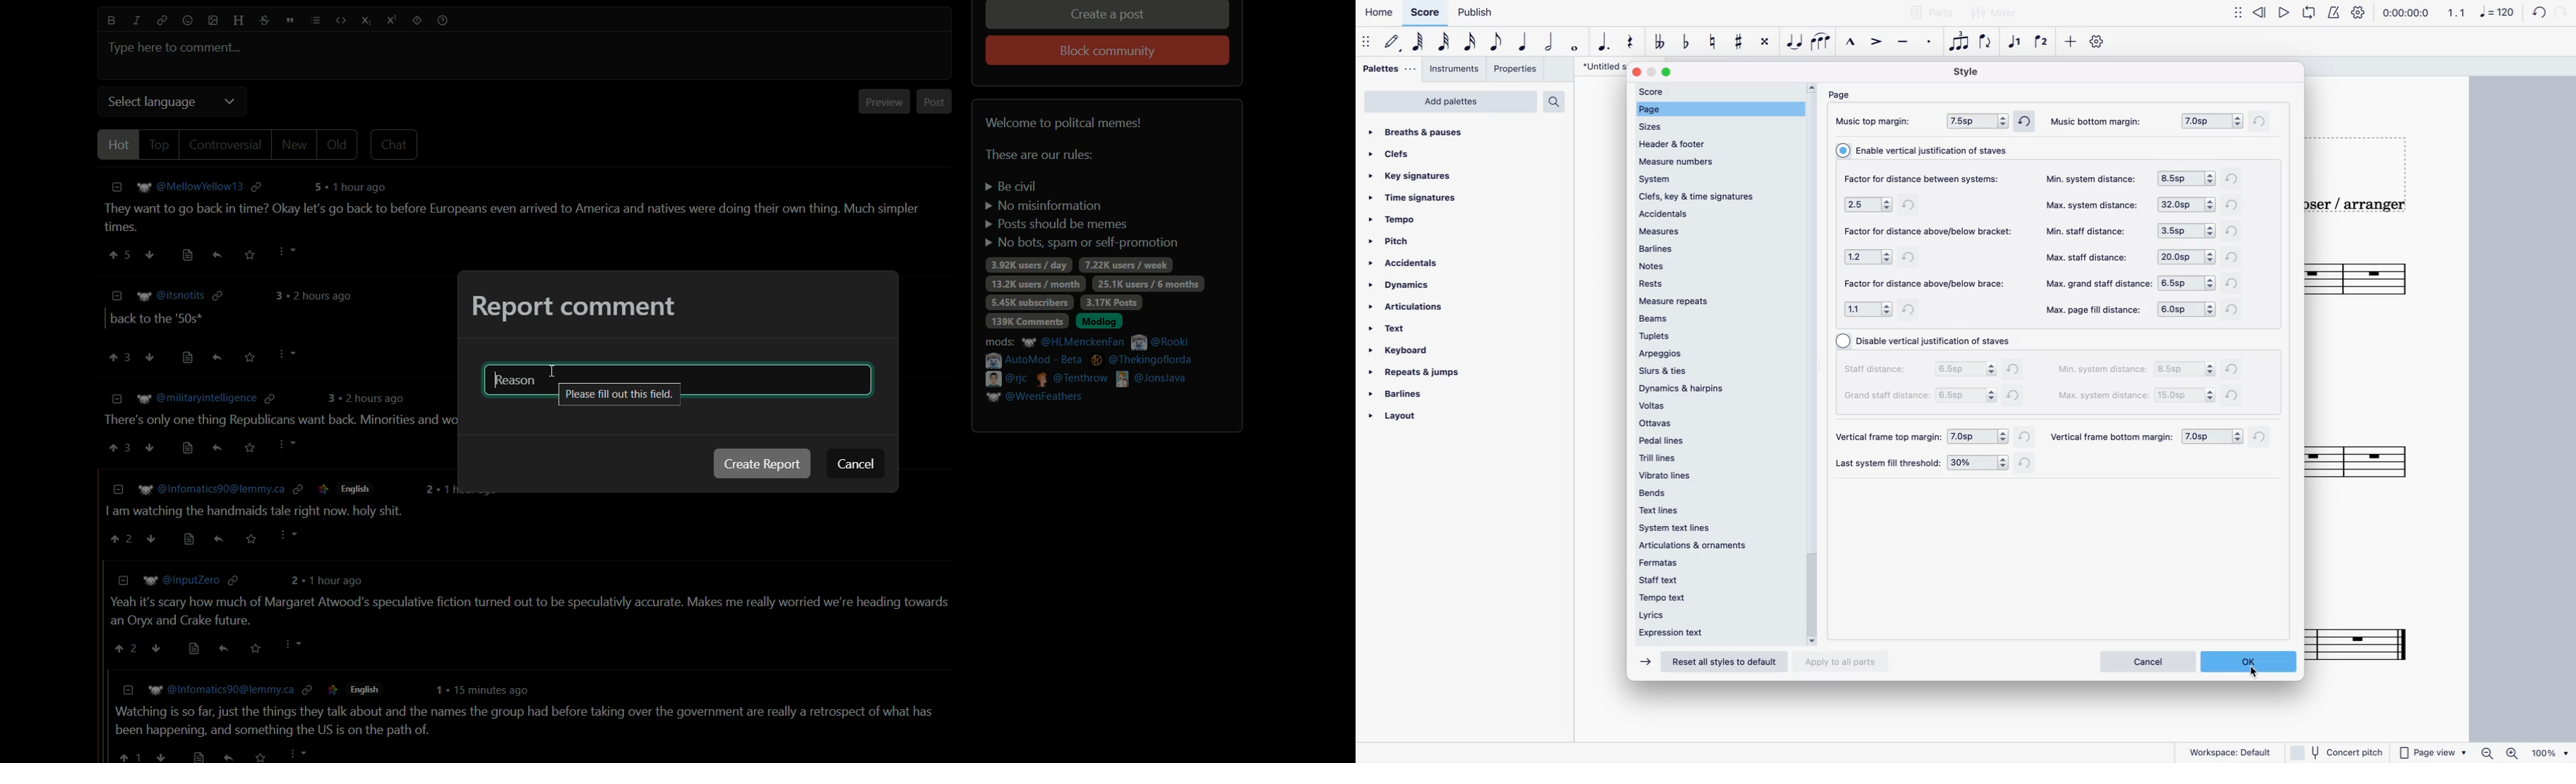  I want to click on expression text, so click(1703, 632).